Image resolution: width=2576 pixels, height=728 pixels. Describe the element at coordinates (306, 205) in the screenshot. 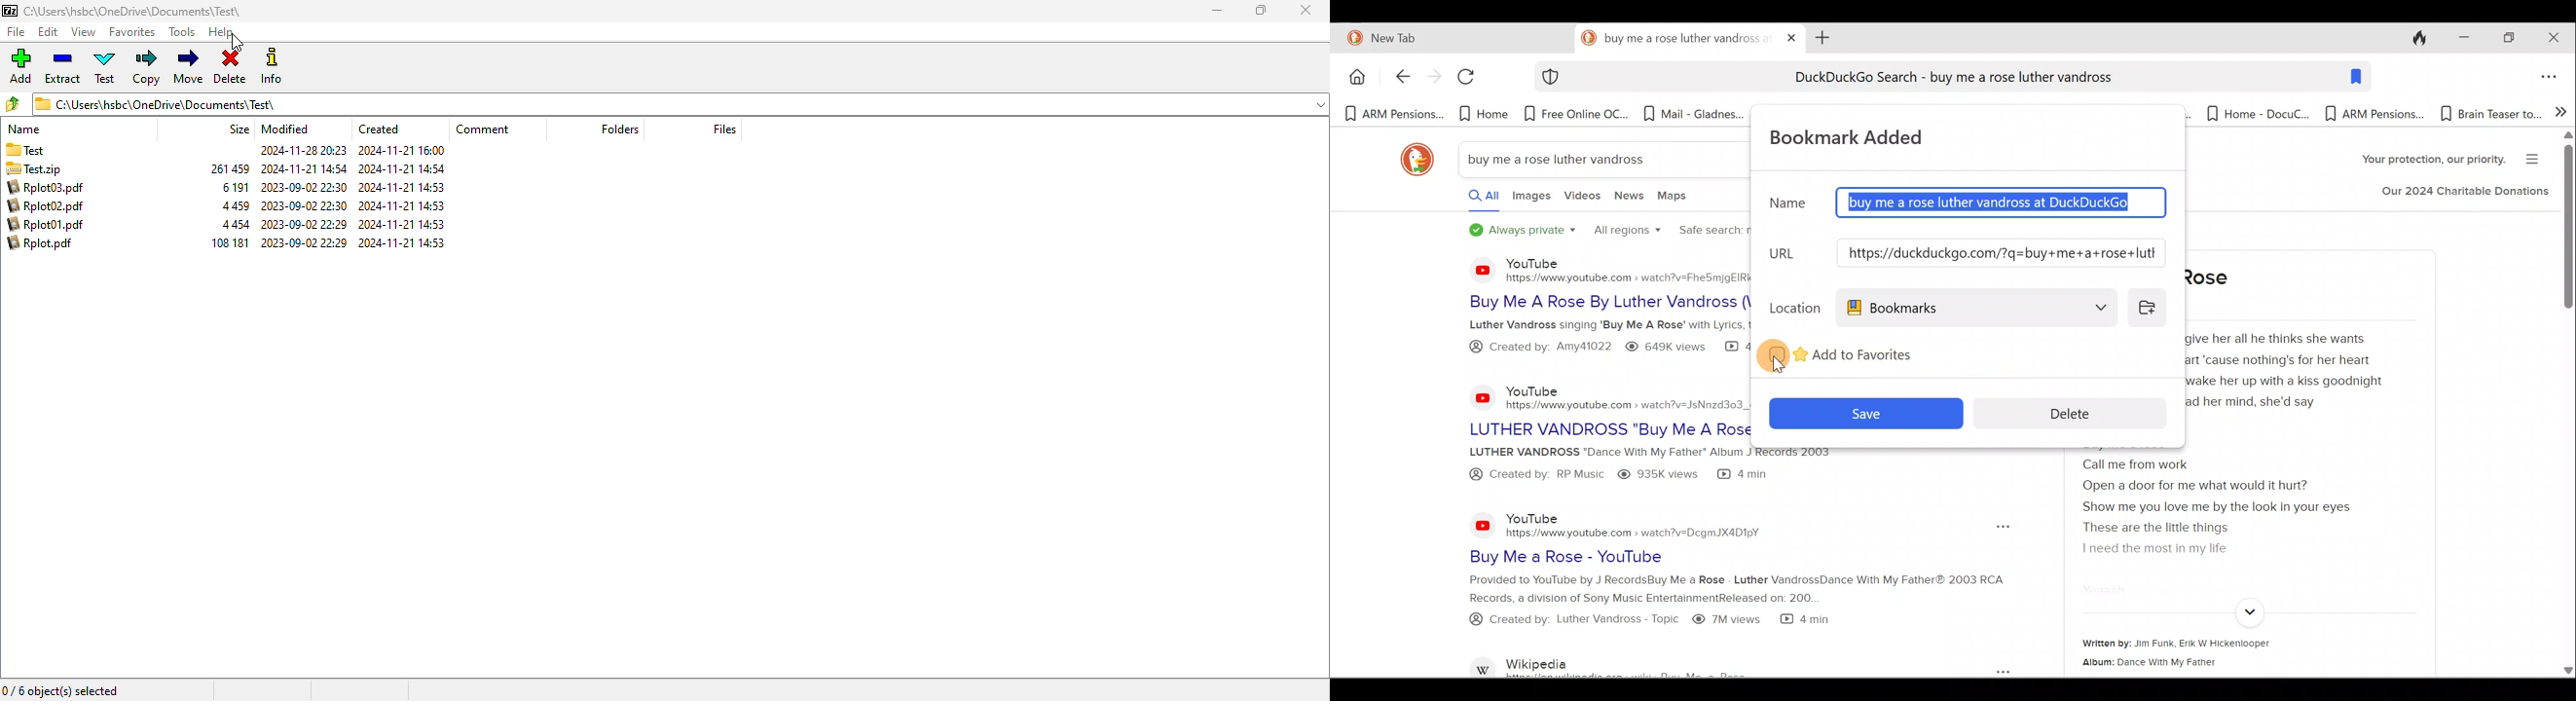

I see `2023-09-02 22:30` at that location.